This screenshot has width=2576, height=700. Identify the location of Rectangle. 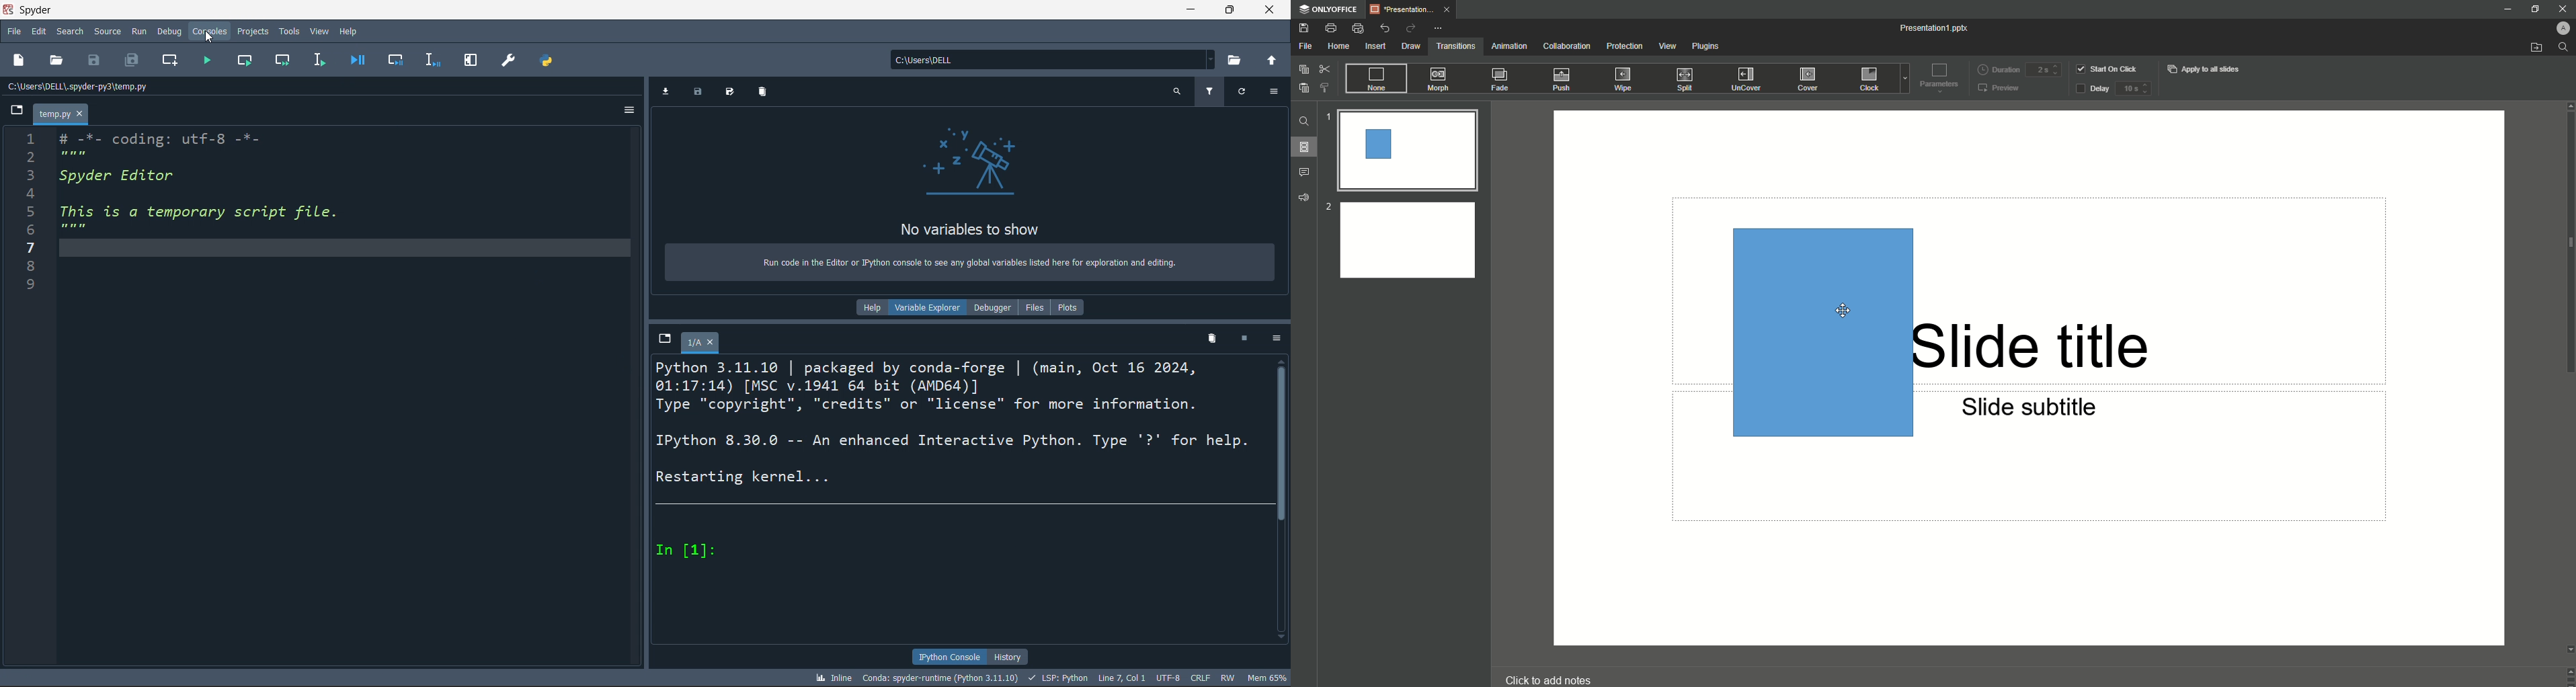
(1813, 334).